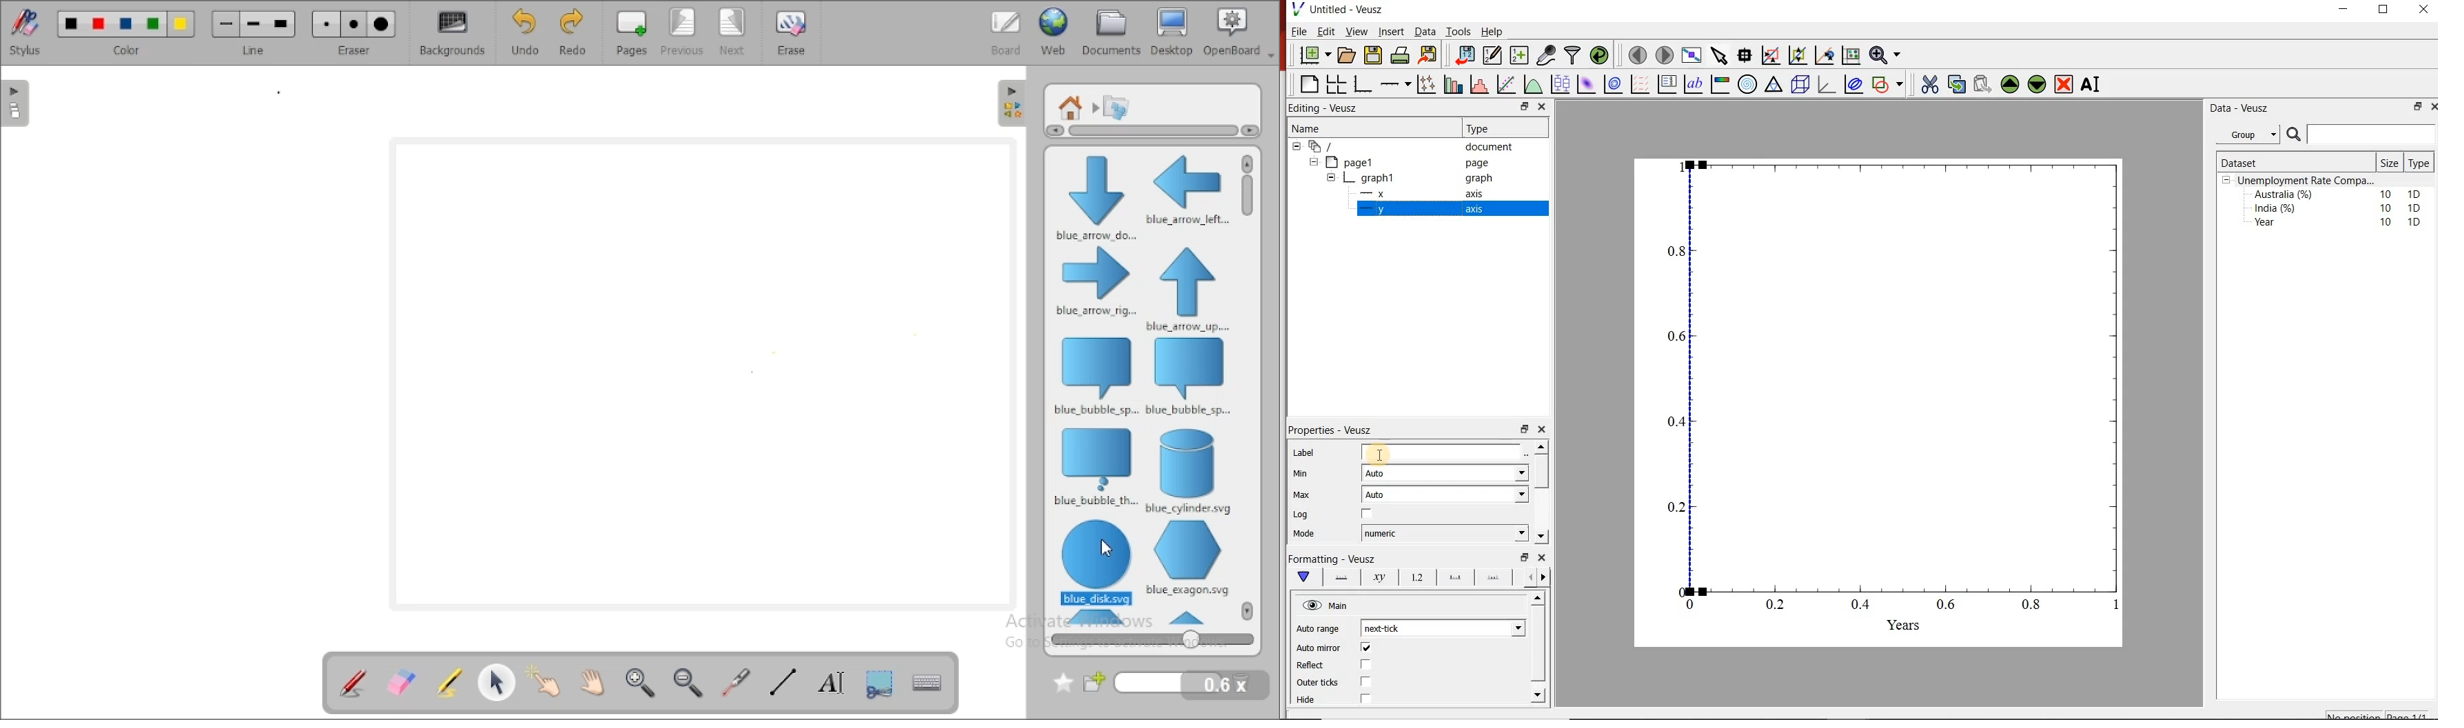 The image size is (2464, 728). I want to click on move up, so click(1541, 446).